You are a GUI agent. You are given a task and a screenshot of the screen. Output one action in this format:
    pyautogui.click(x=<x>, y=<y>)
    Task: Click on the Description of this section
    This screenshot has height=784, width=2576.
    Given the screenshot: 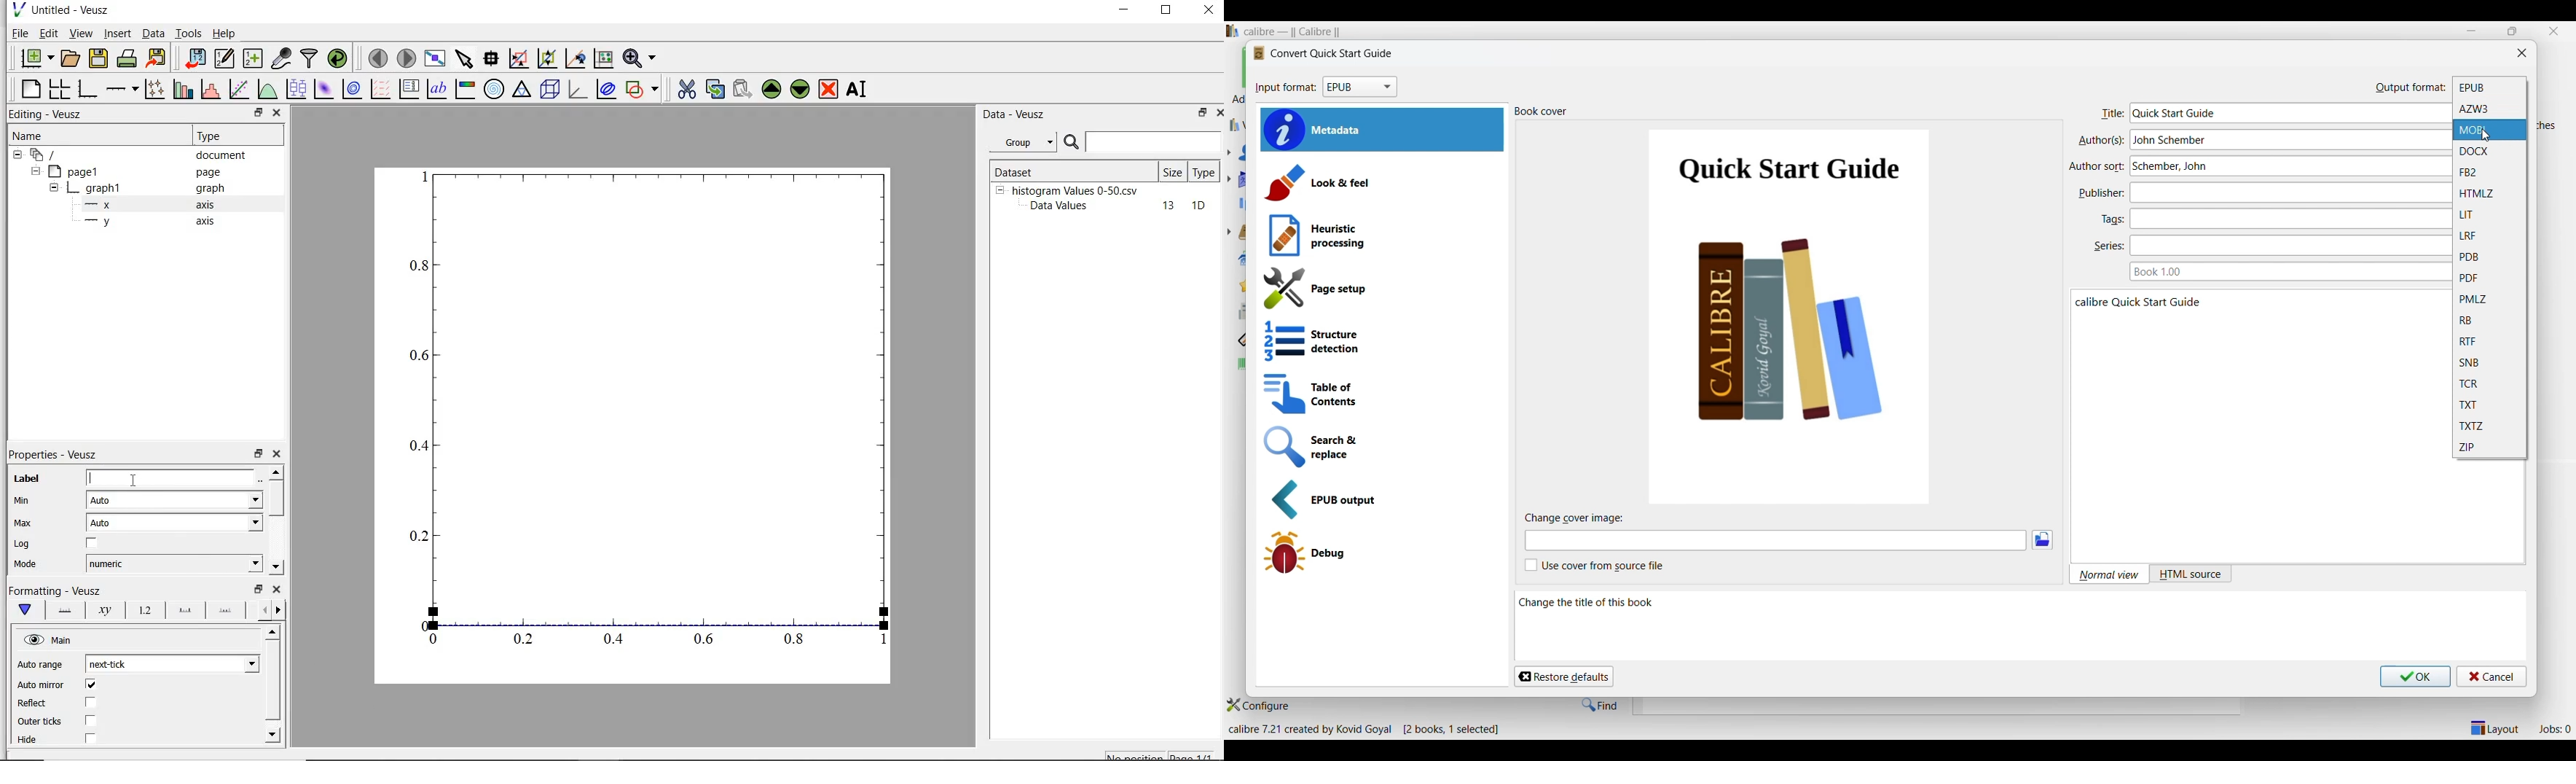 What is the action you would take?
    pyautogui.click(x=1987, y=626)
    